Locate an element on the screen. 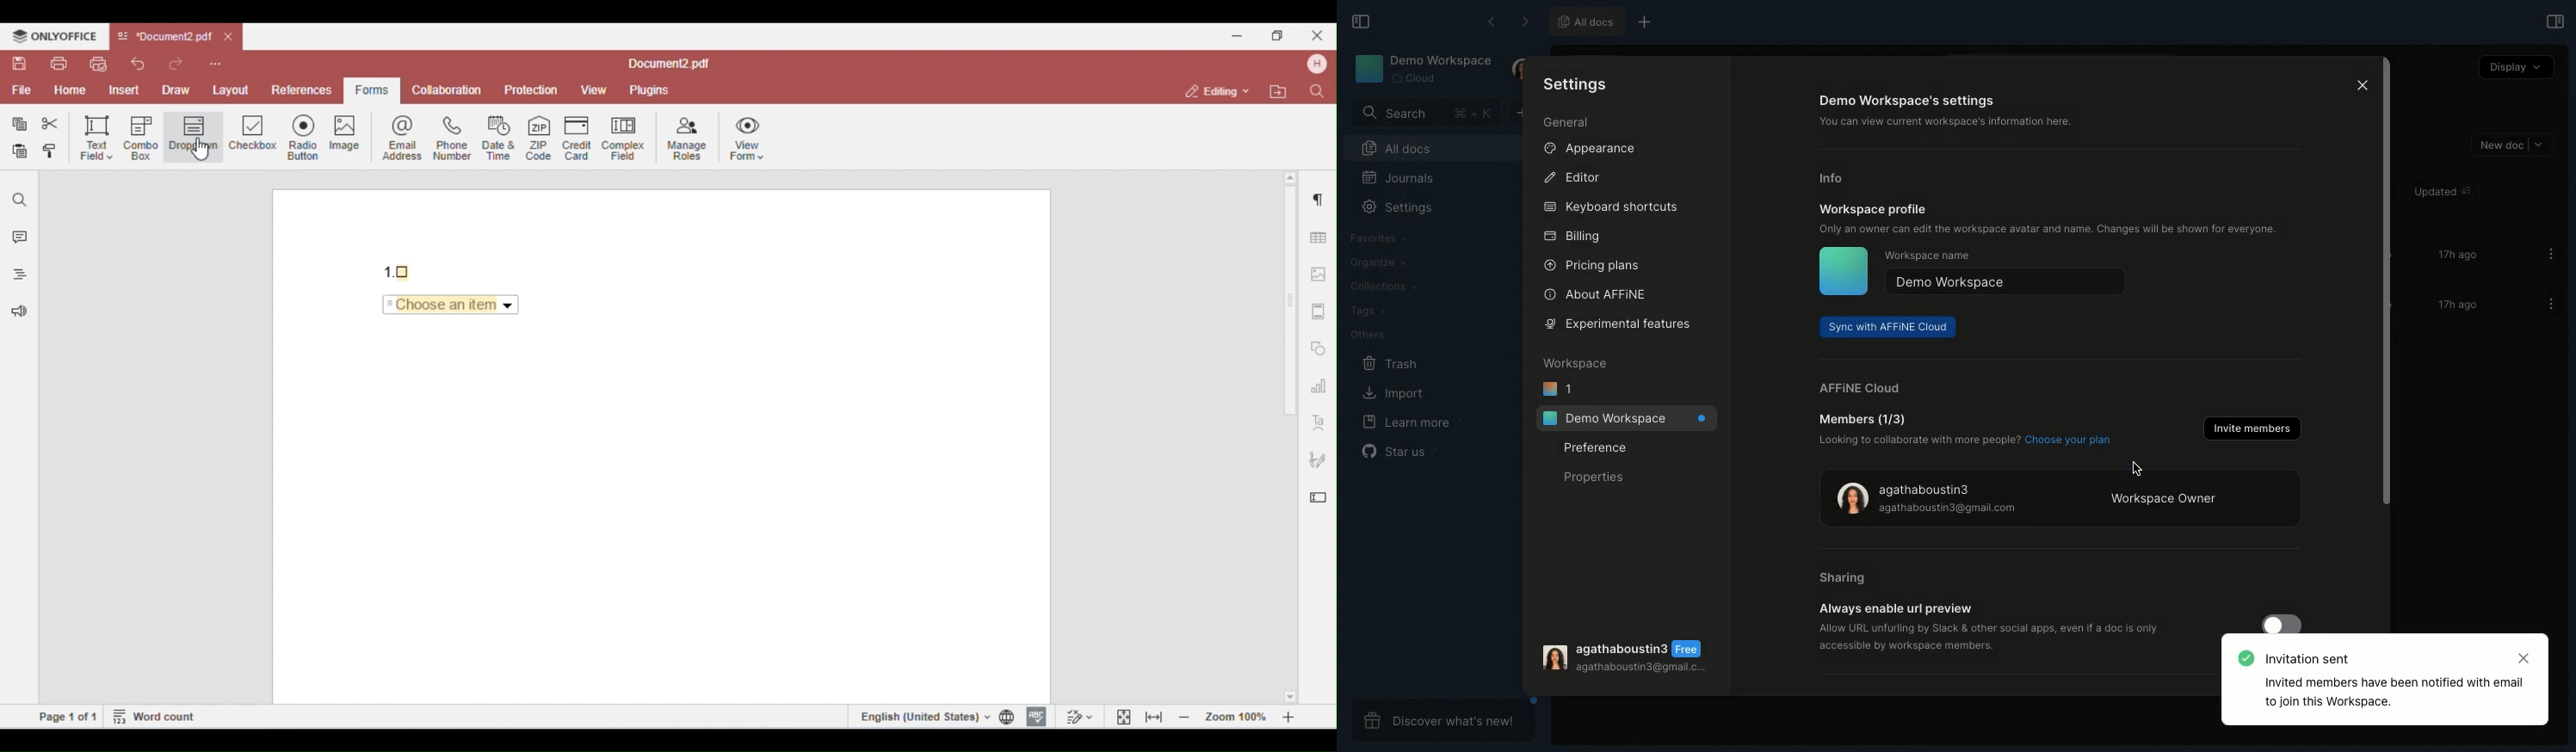 Image resolution: width=2576 pixels, height=756 pixels. User is located at coordinates (1625, 656).